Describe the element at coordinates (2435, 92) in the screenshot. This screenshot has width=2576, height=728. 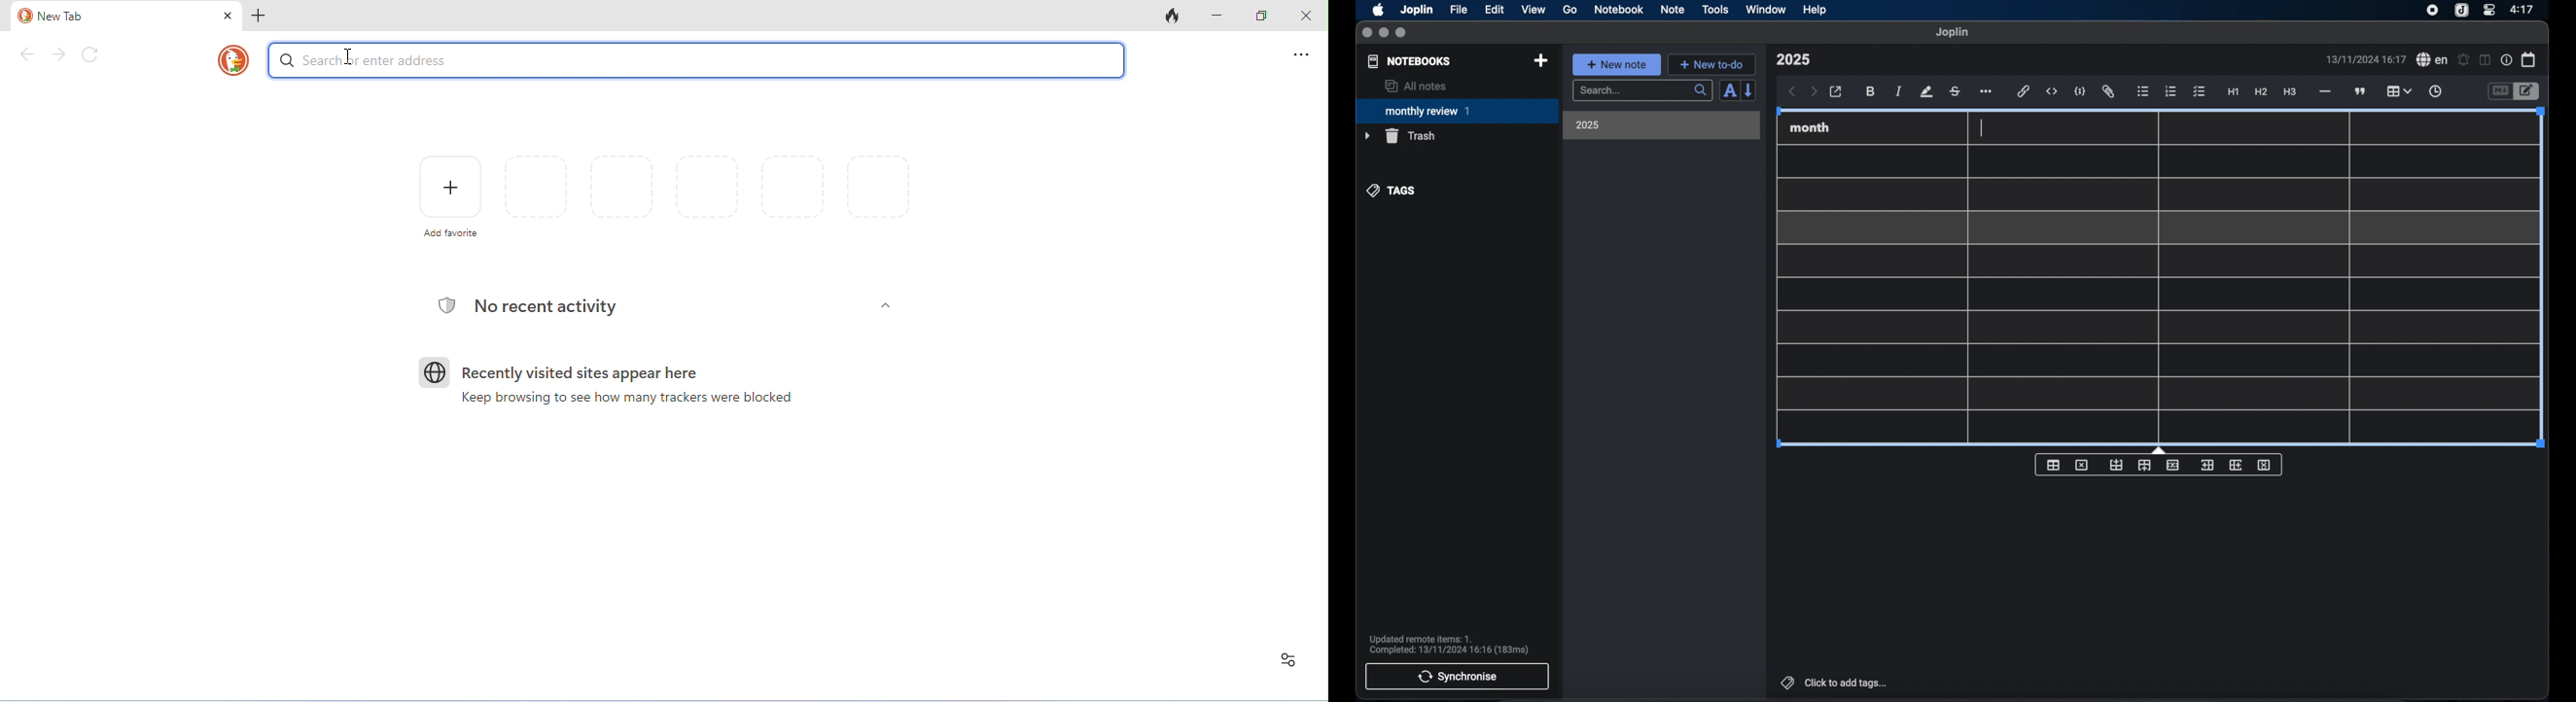
I see `insert time` at that location.